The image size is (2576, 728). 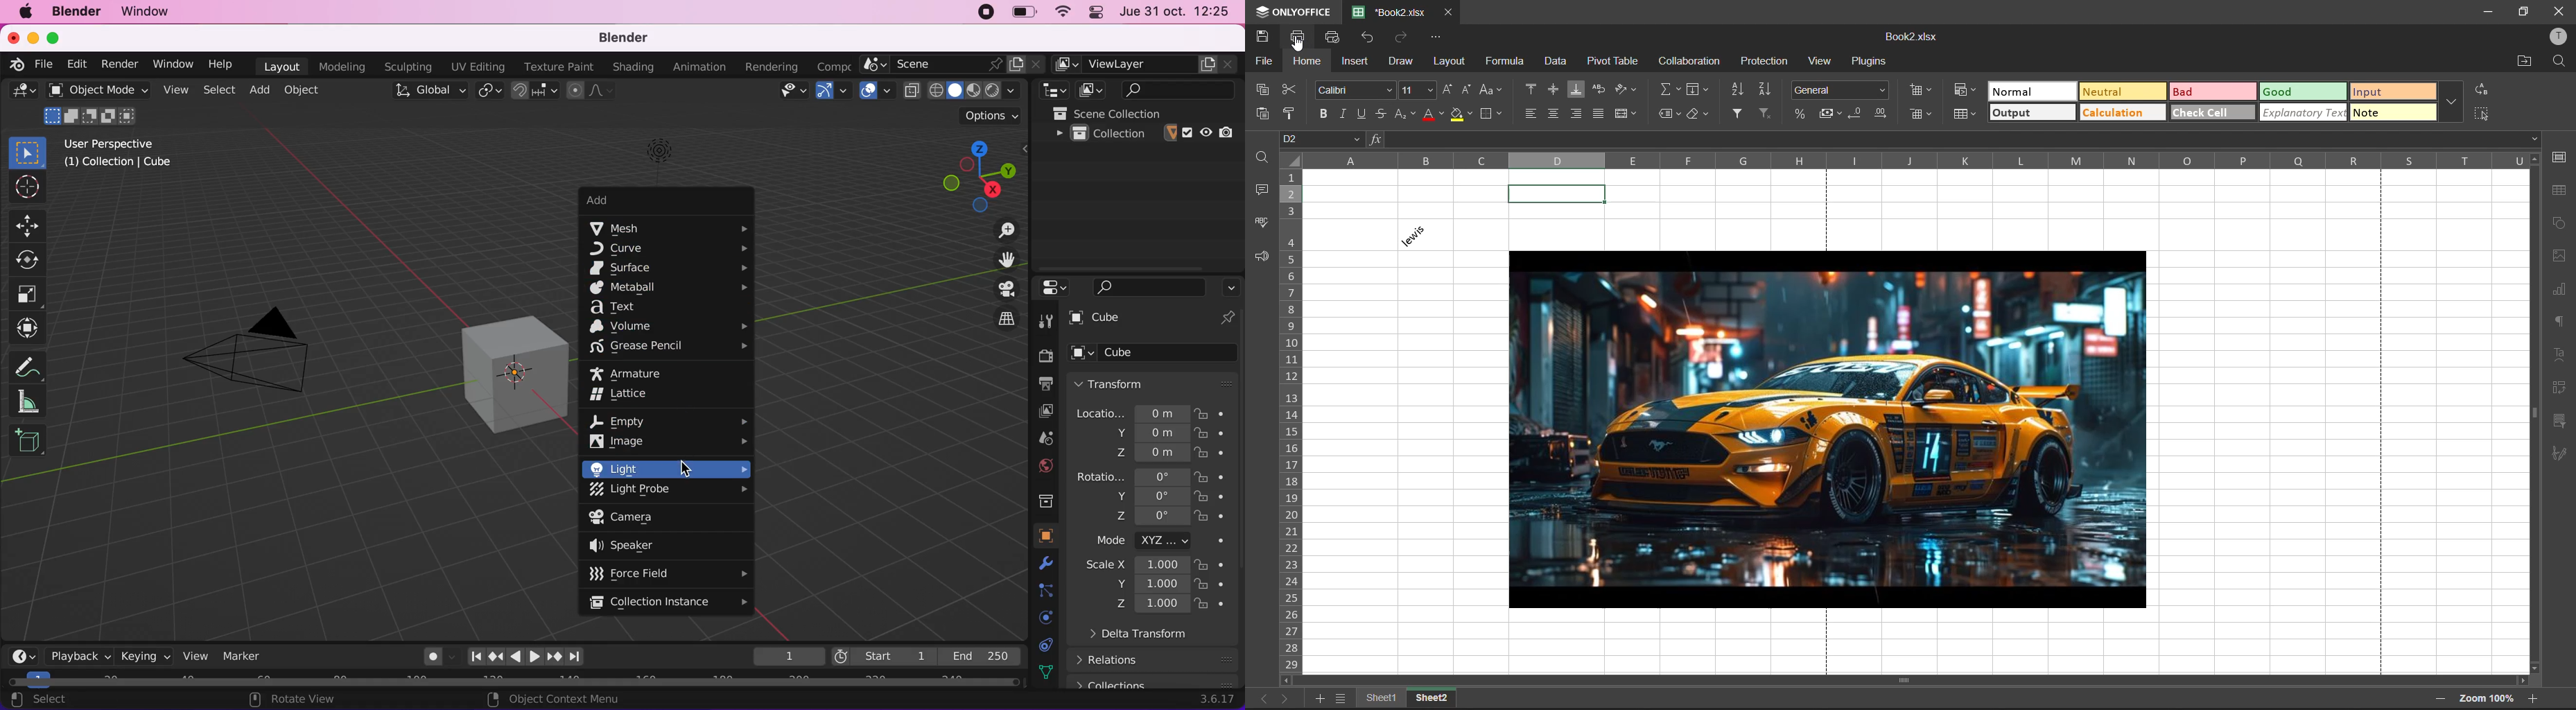 What do you see at coordinates (1158, 659) in the screenshot?
I see `relations` at bounding box center [1158, 659].